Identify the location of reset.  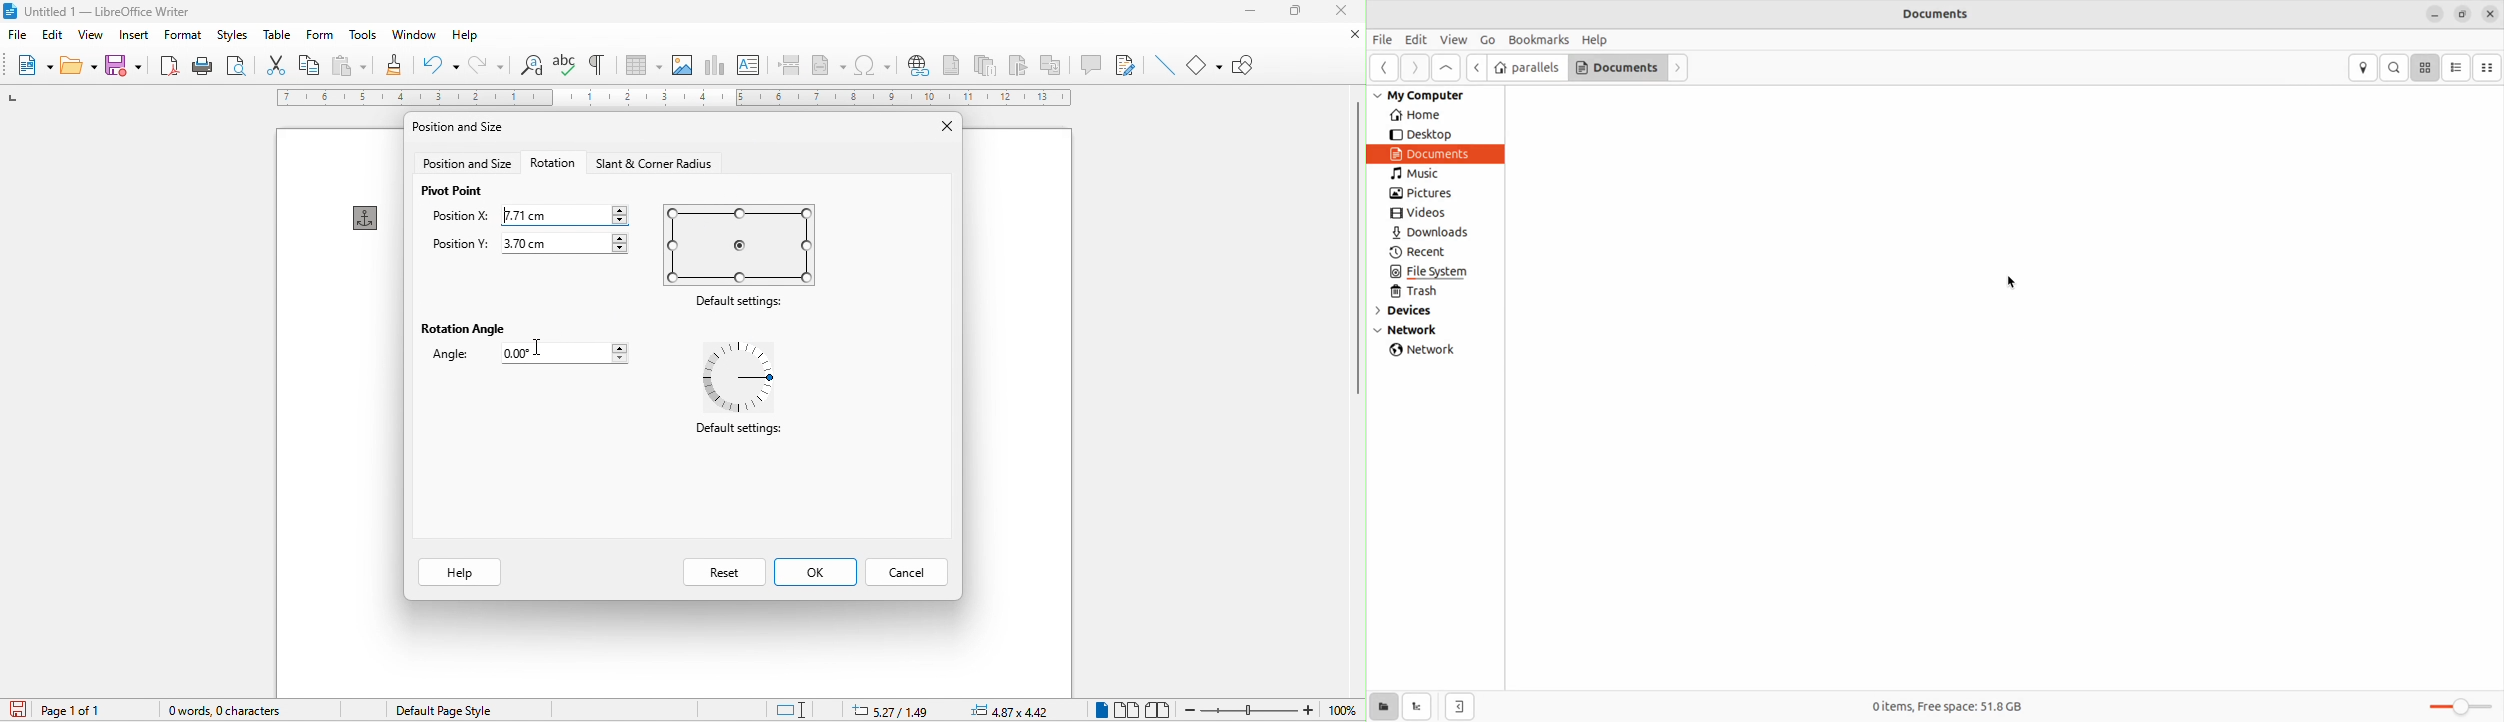
(724, 572).